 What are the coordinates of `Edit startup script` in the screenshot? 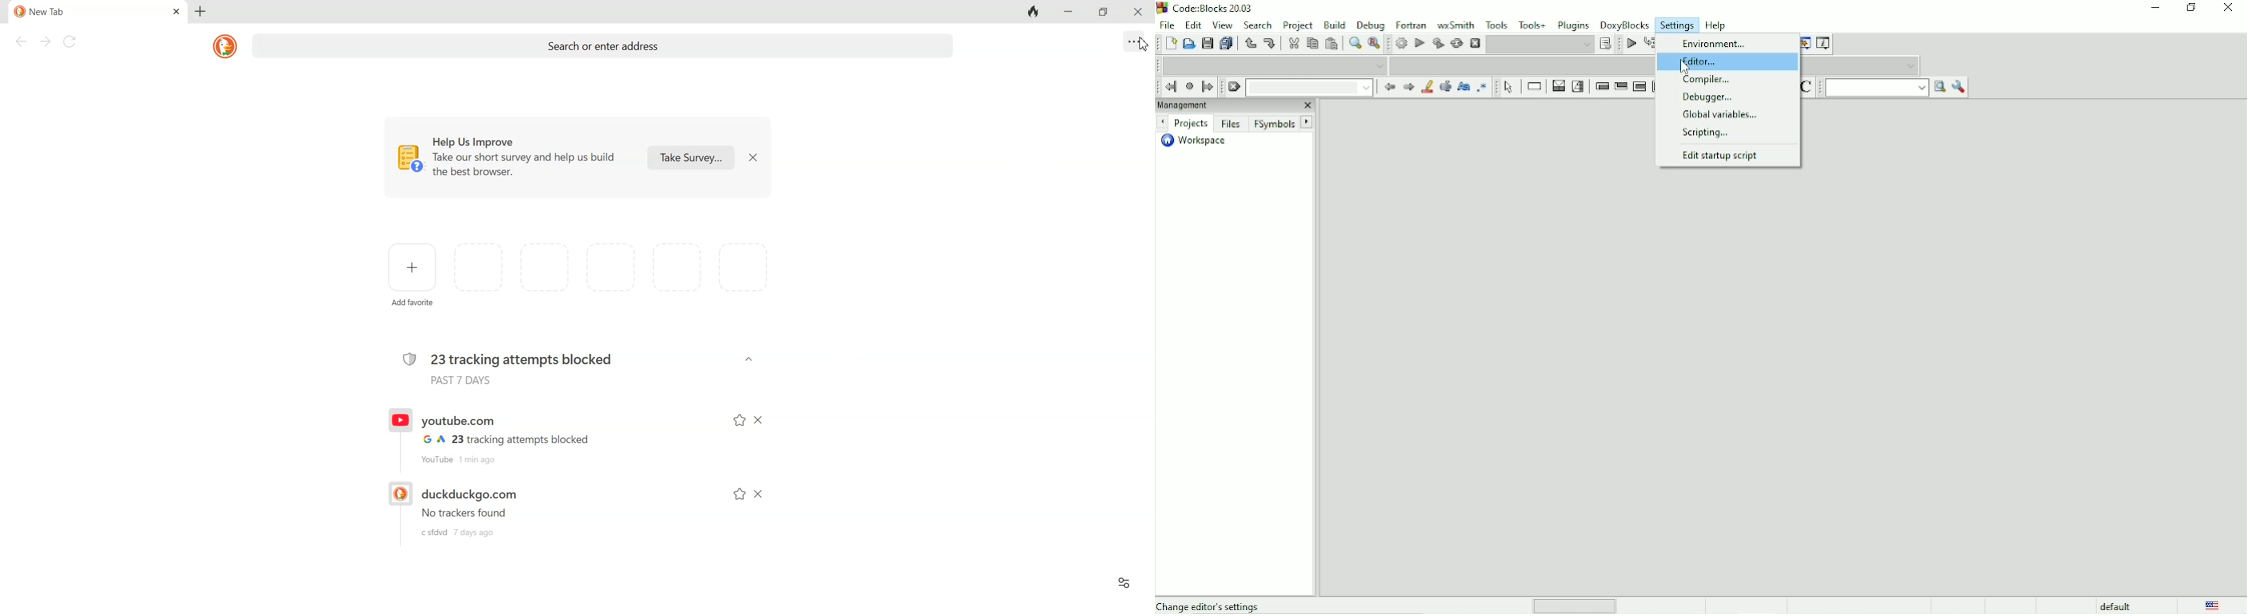 It's located at (1722, 157).